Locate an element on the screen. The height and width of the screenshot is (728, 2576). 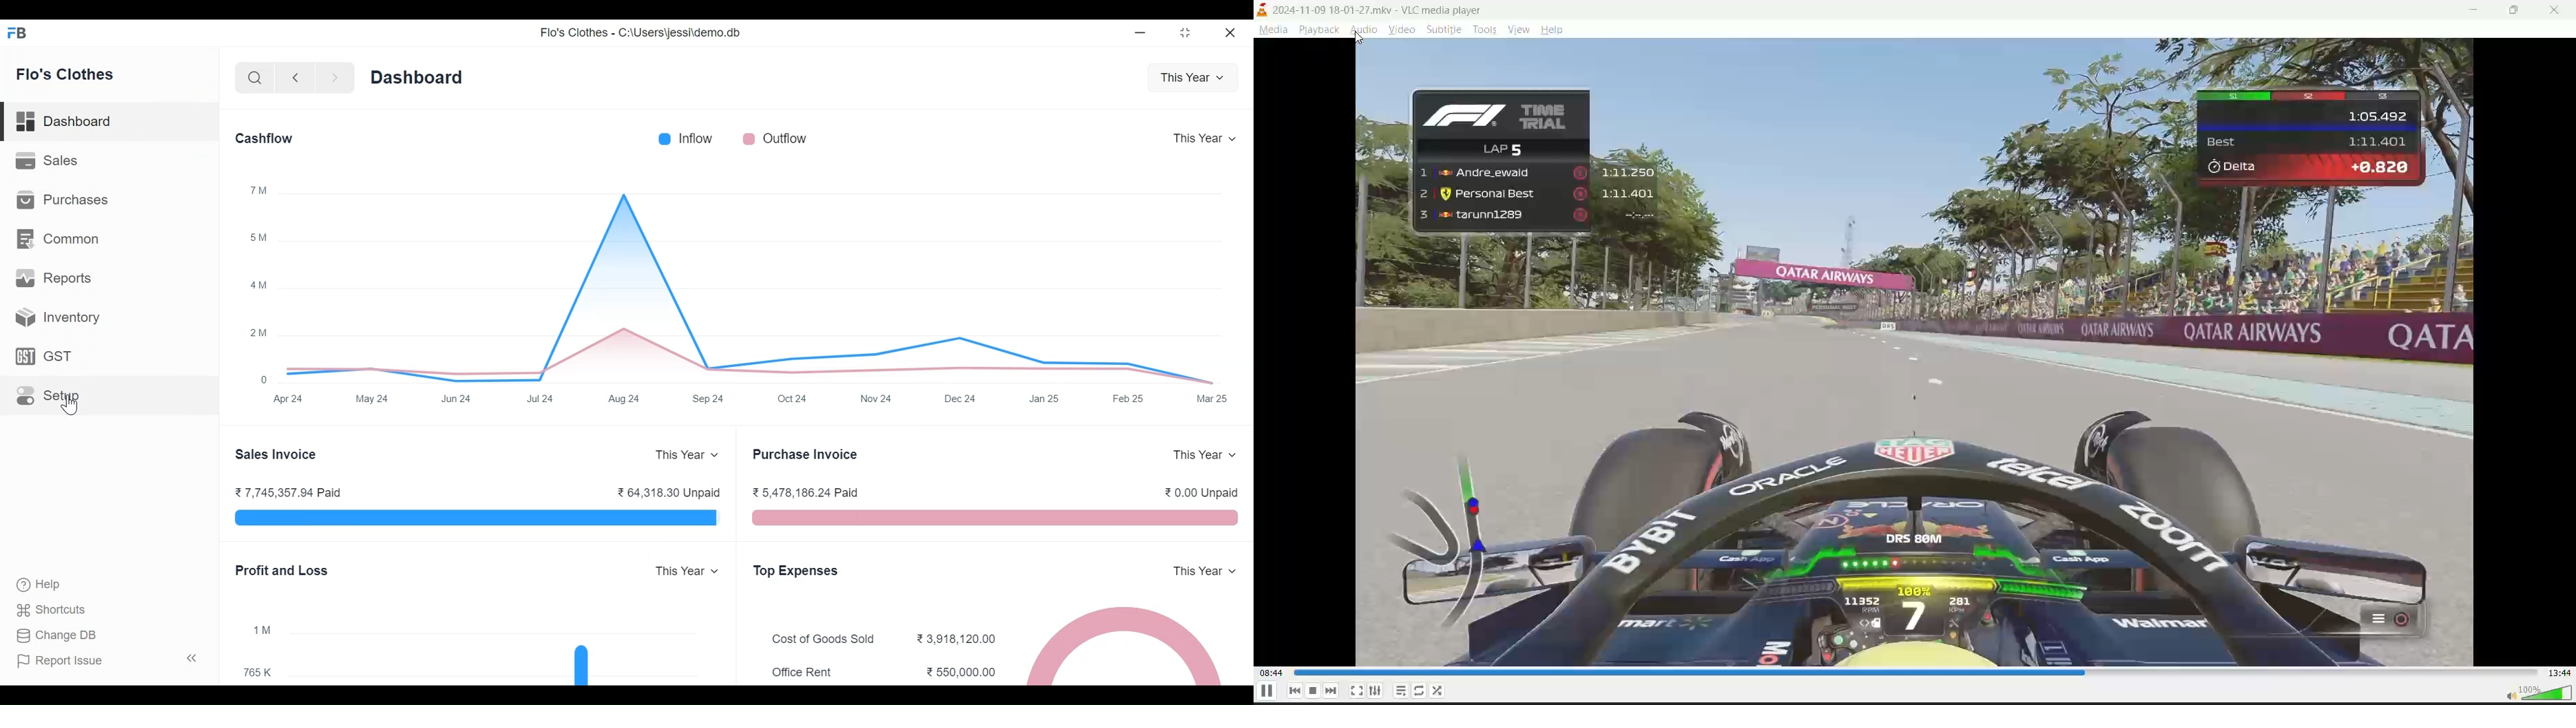
This Year is located at coordinates (1200, 453).